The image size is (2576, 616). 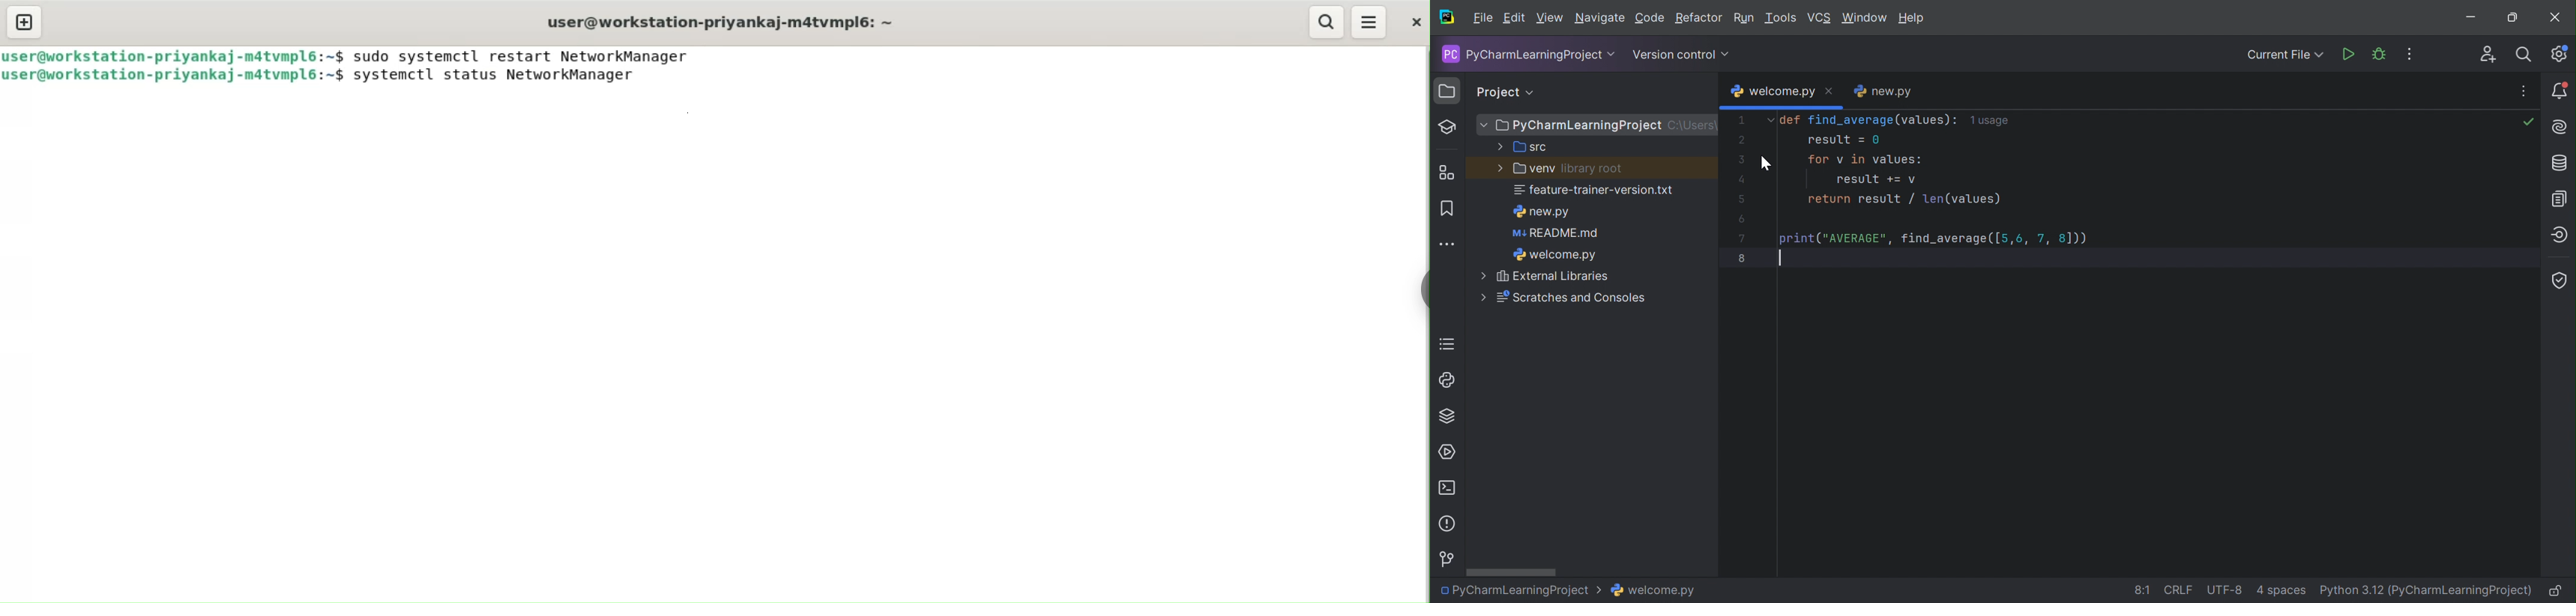 I want to click on Python 3.12 (PyCharmLearning Project), so click(x=2425, y=590).